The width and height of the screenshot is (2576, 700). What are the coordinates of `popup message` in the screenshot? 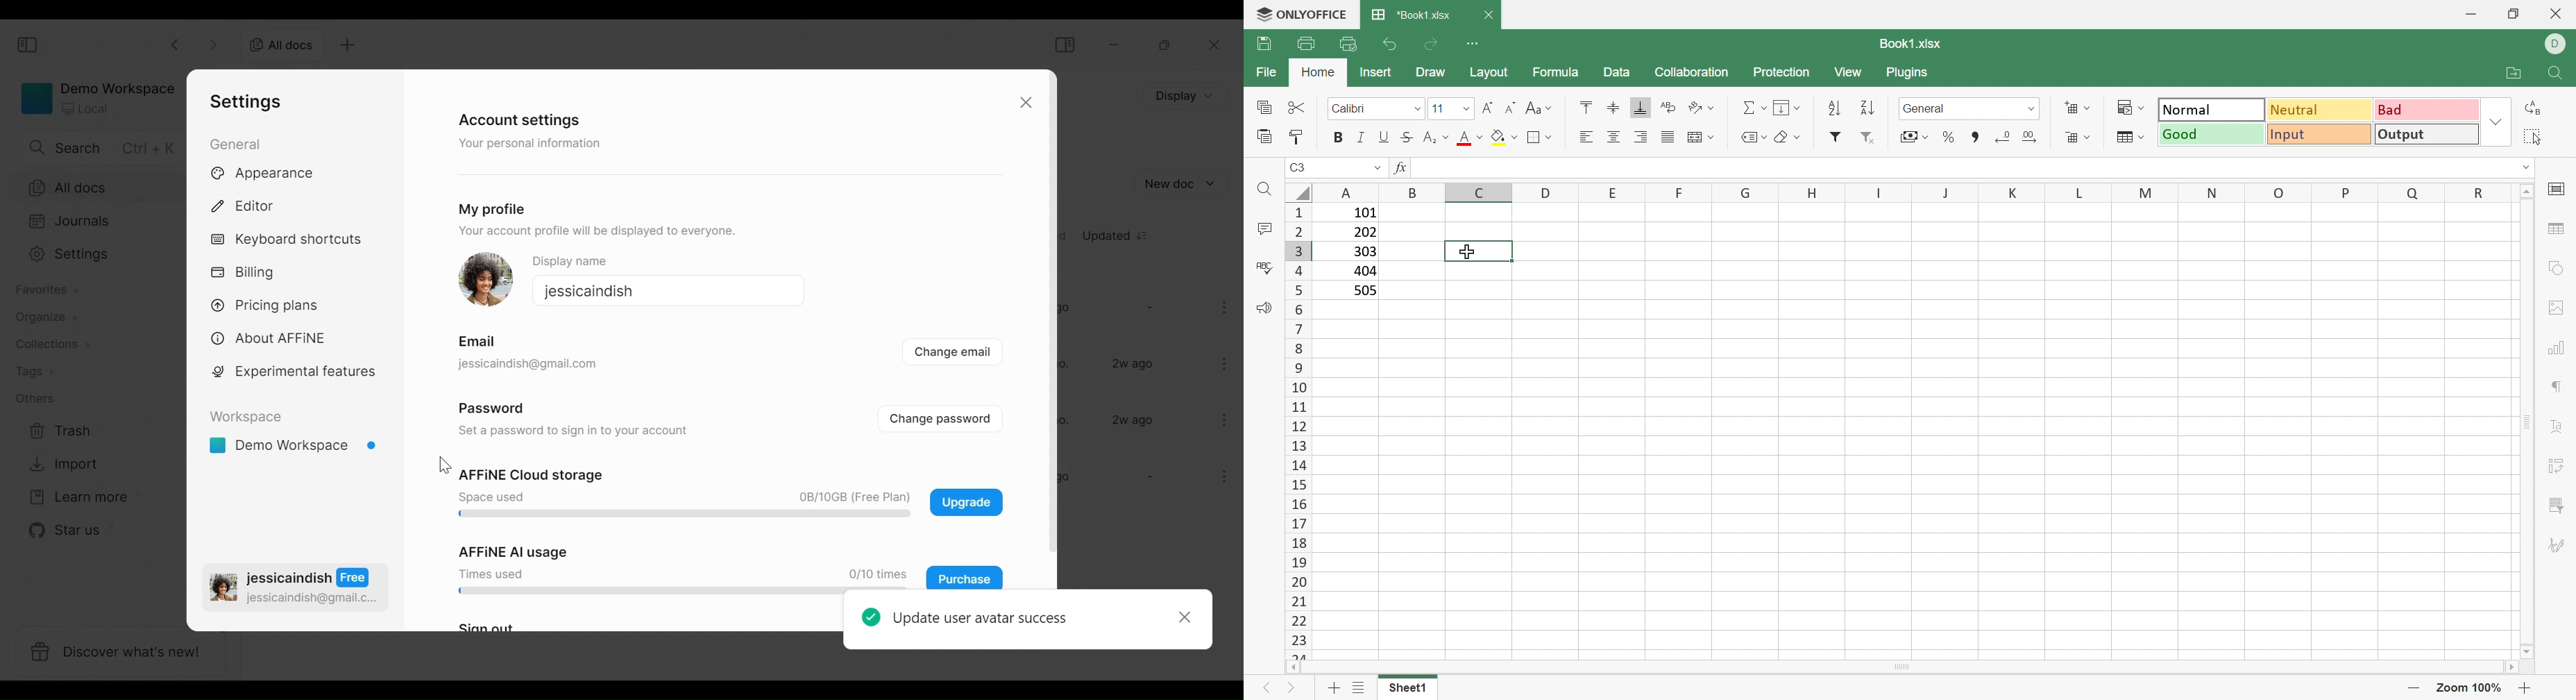 It's located at (1029, 623).